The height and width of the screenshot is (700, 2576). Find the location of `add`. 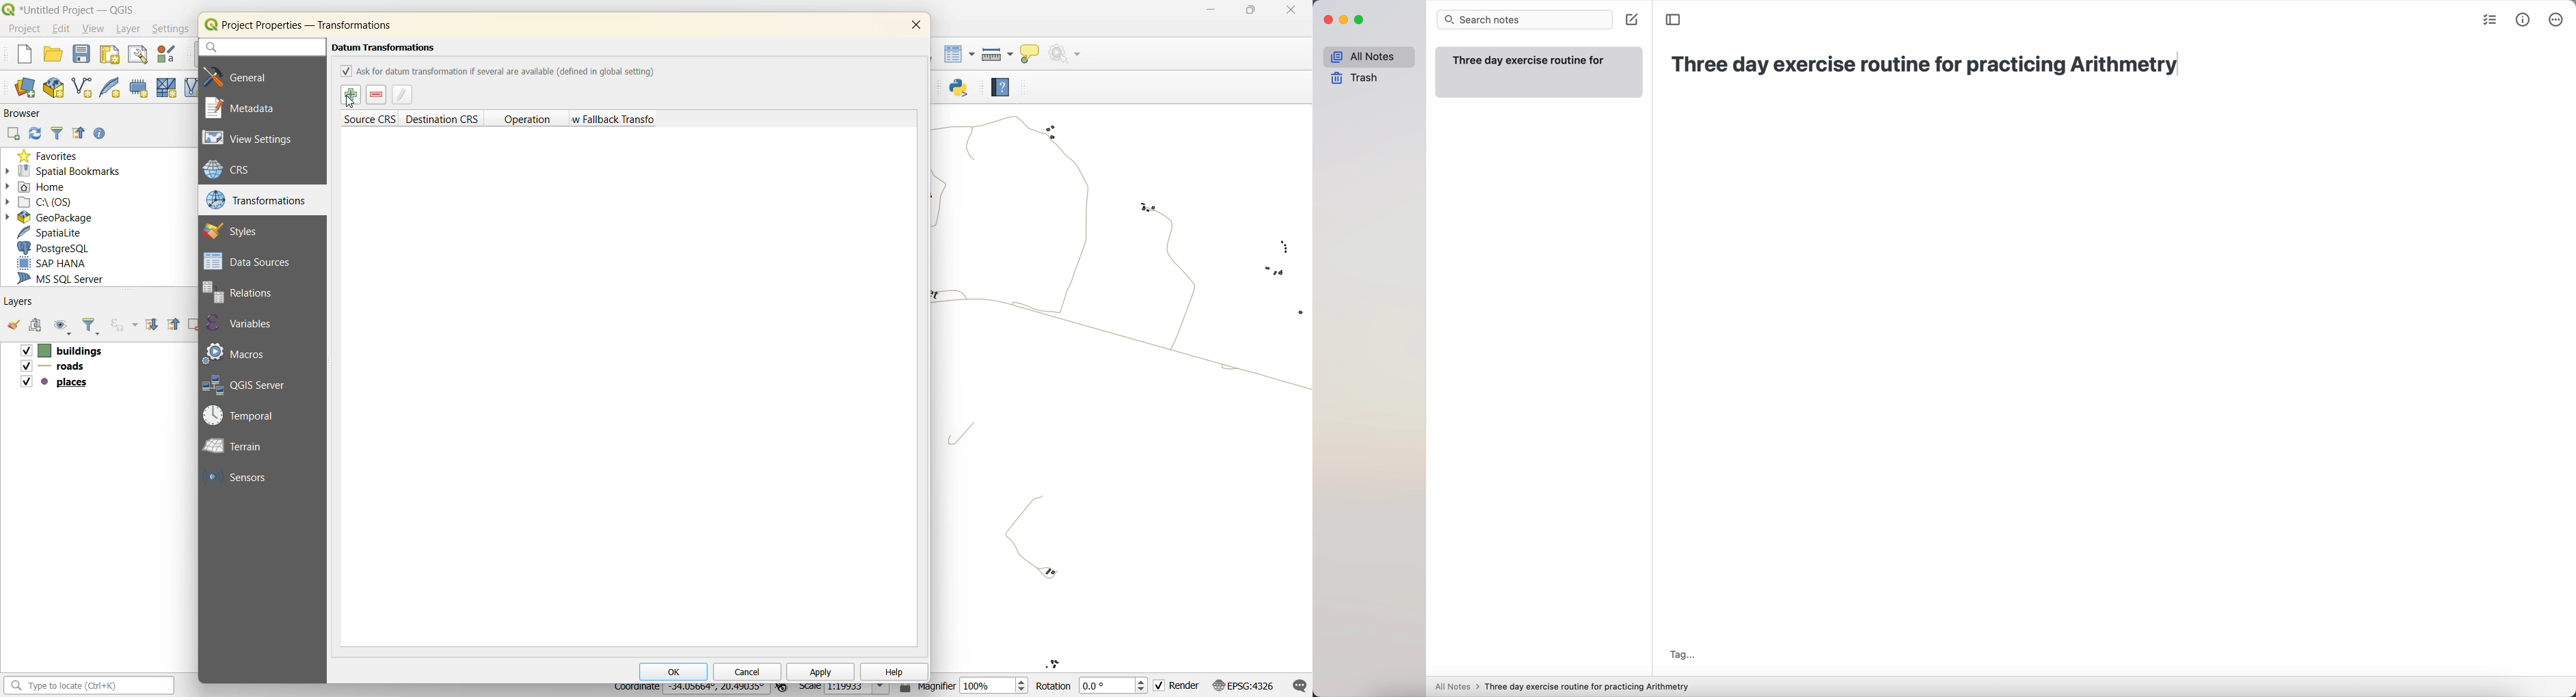

add is located at coordinates (33, 324).